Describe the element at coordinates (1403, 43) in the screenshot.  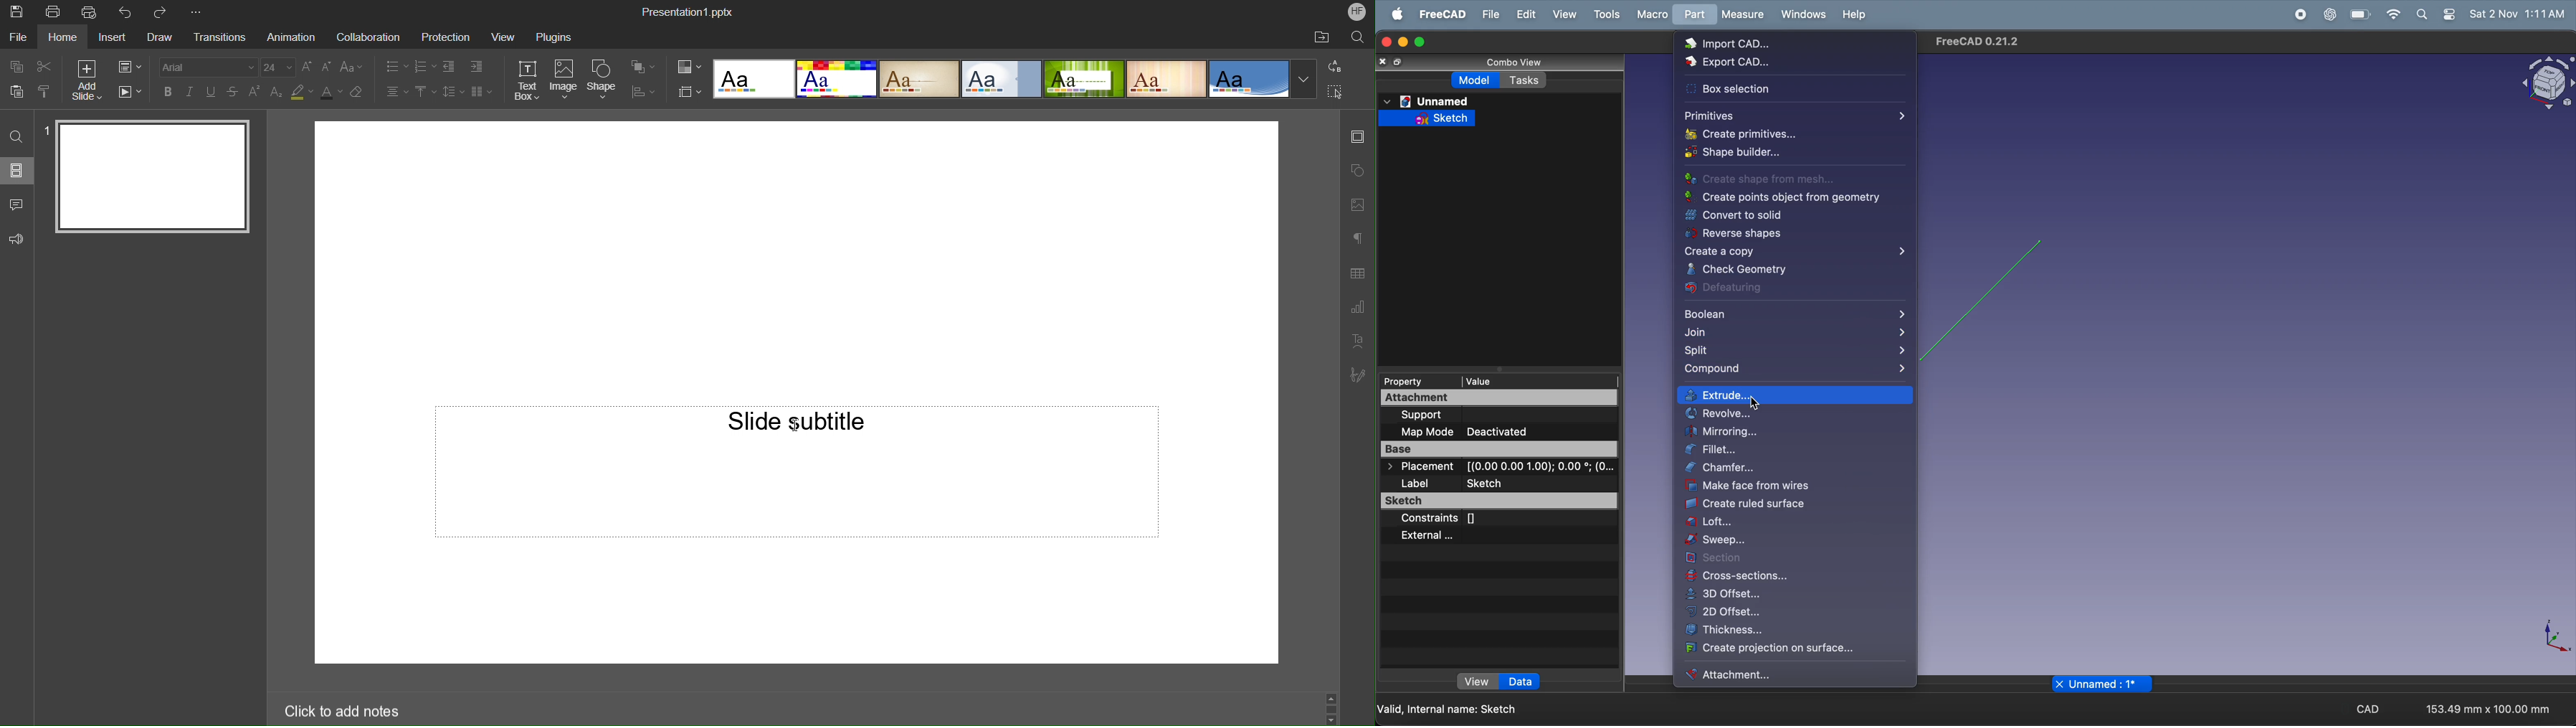
I see `minimize` at that location.